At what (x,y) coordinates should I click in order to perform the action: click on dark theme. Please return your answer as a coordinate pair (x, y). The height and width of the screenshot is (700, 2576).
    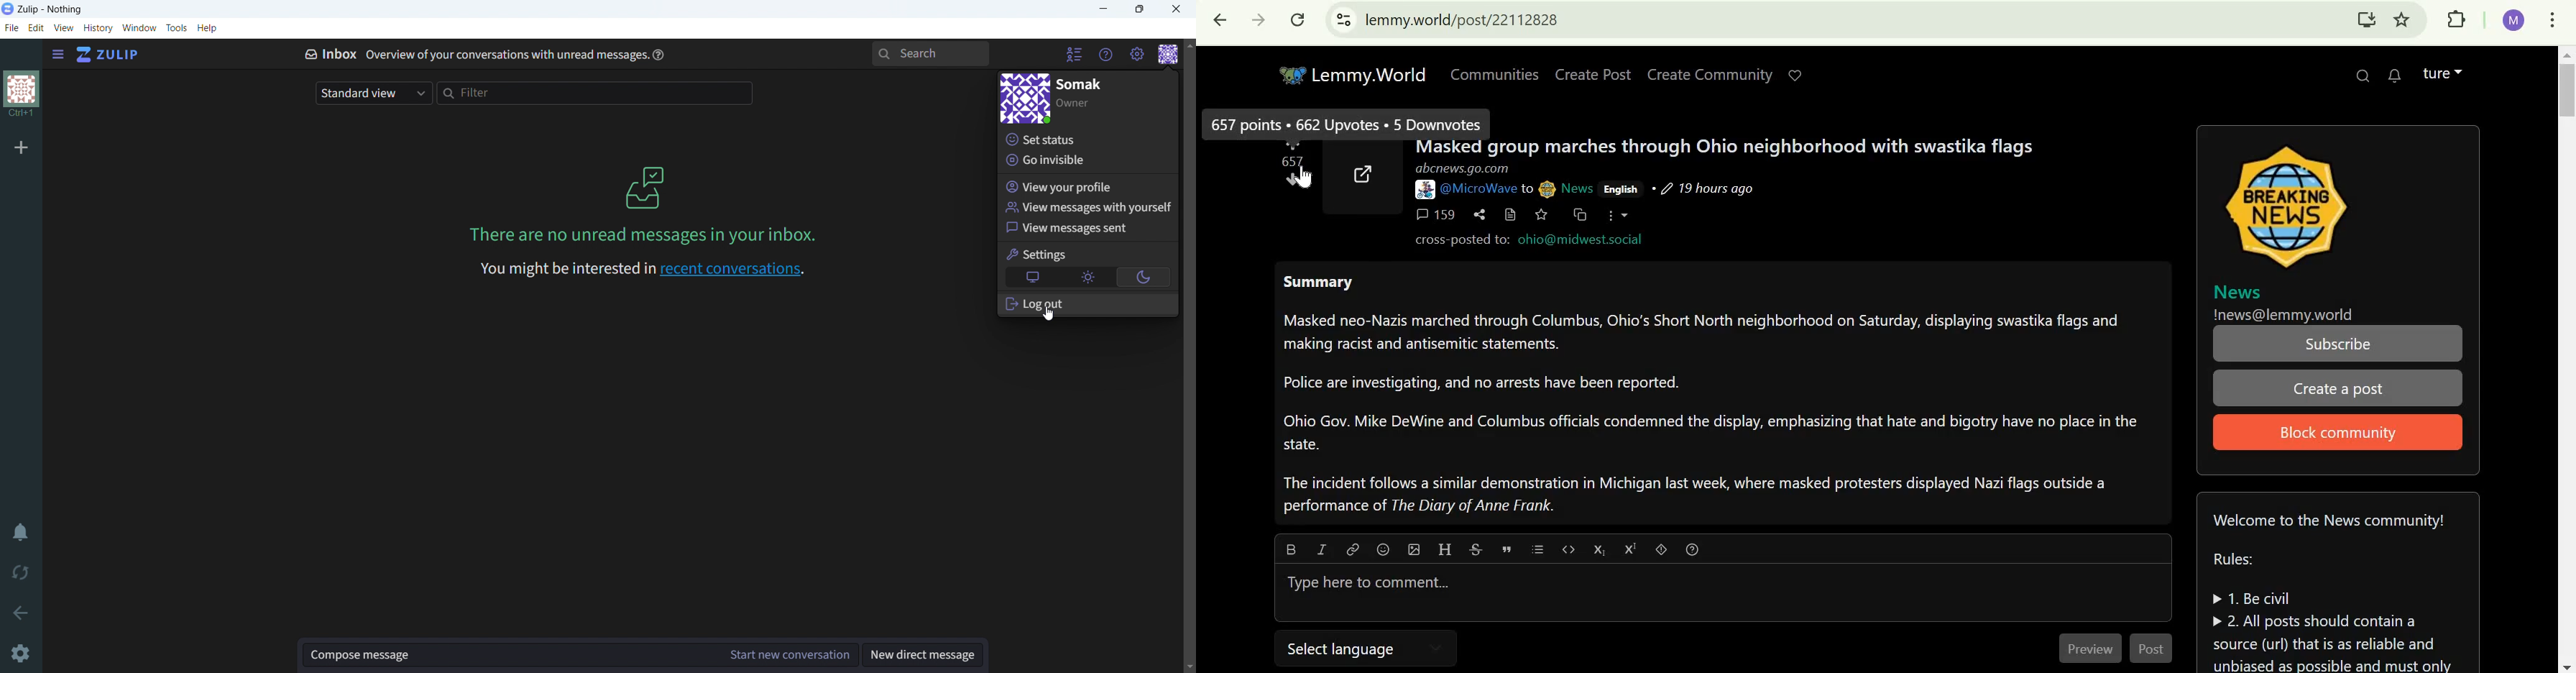
    Looking at the image, I should click on (1142, 277).